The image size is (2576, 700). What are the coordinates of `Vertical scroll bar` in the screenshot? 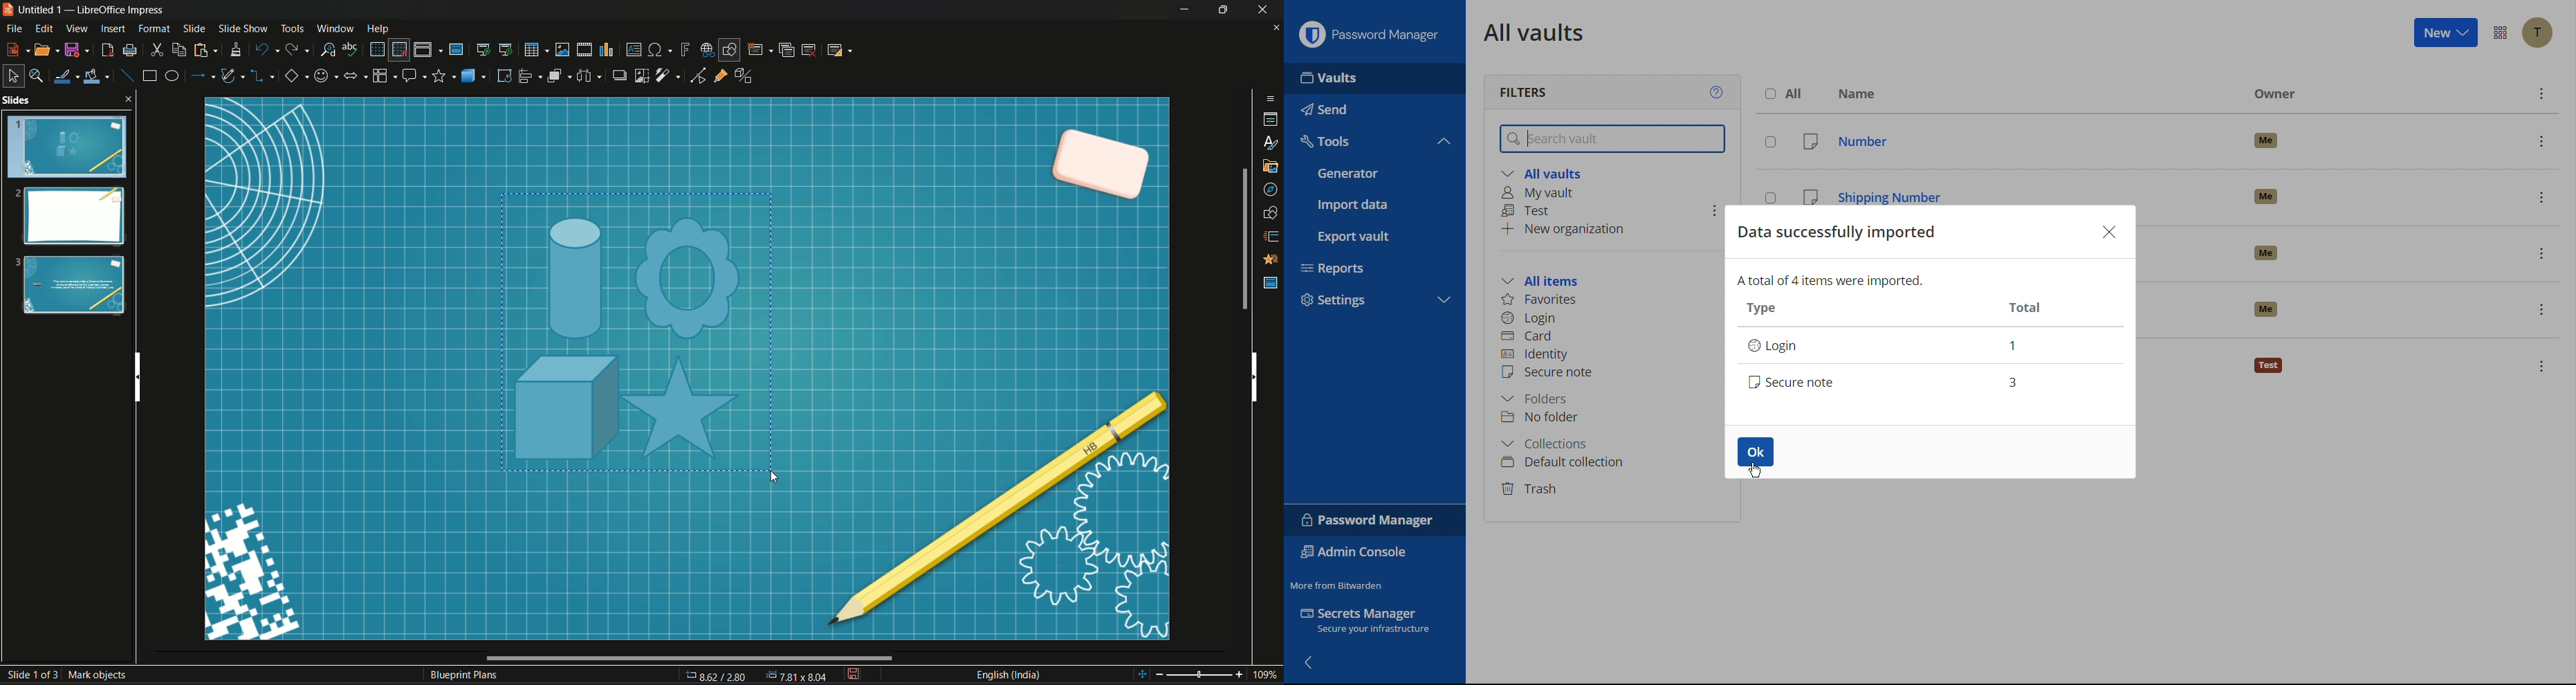 It's located at (1254, 375).